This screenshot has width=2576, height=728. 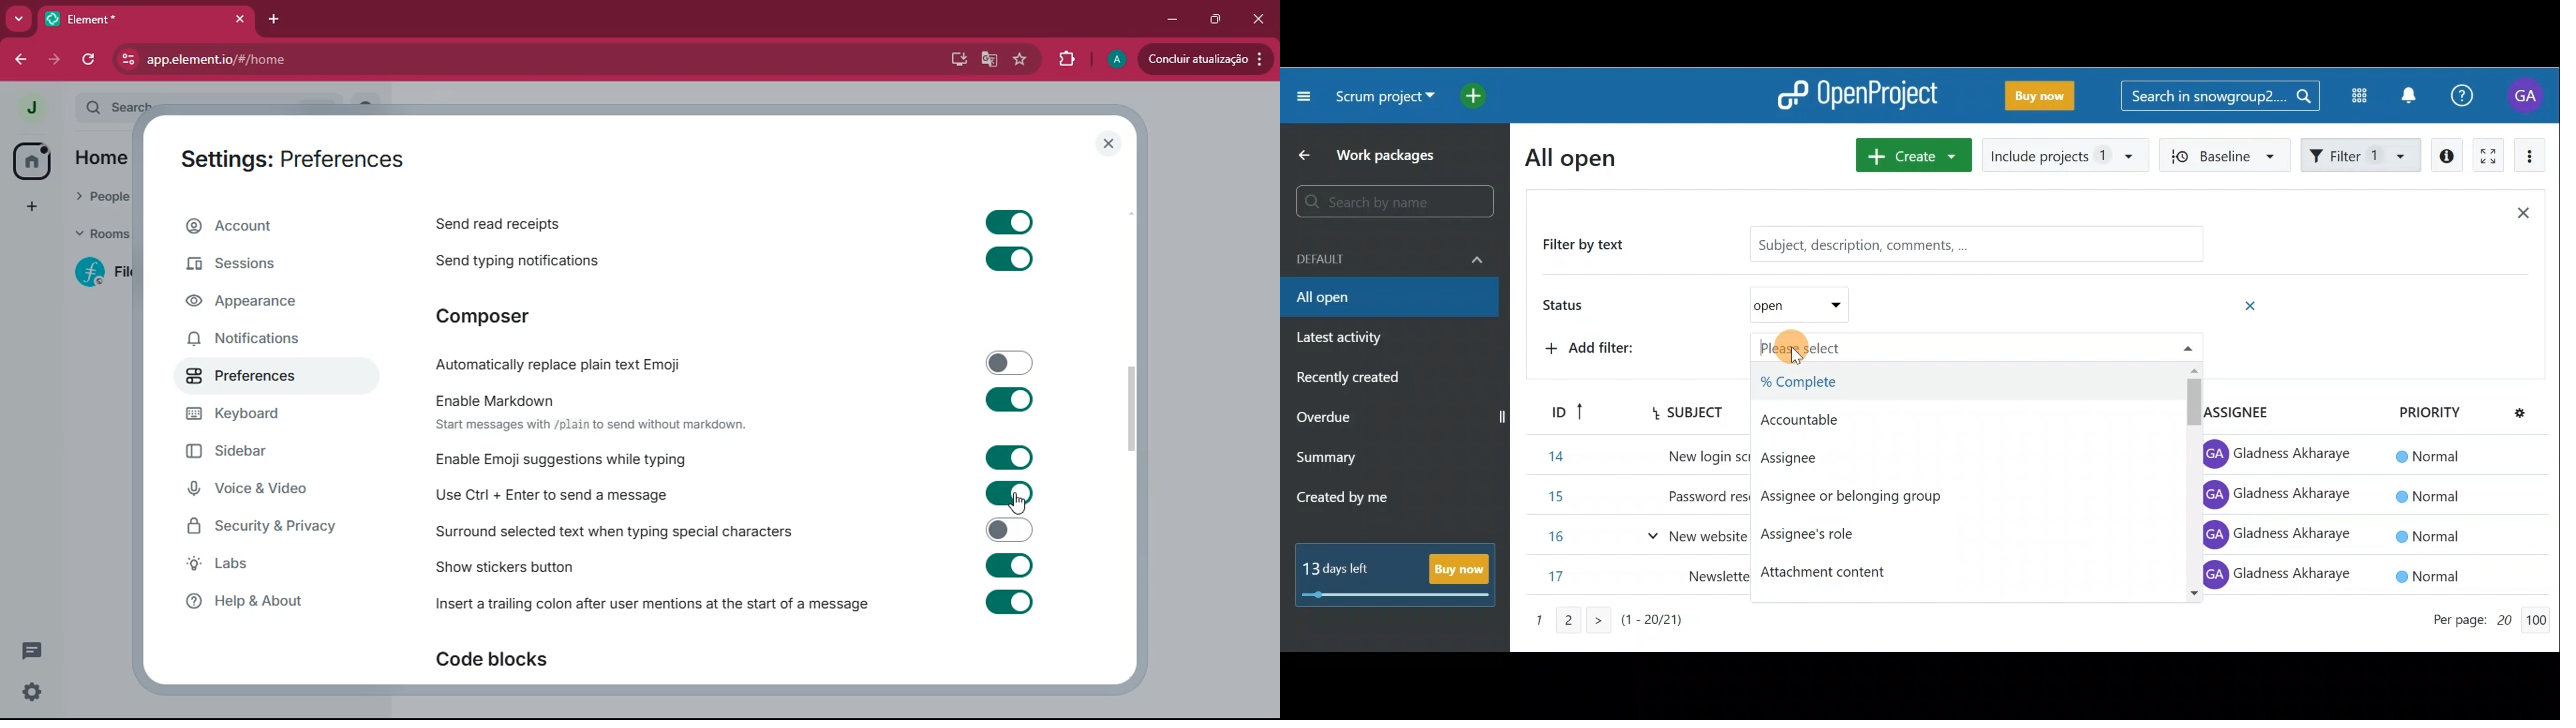 What do you see at coordinates (2353, 96) in the screenshot?
I see `Modules` at bounding box center [2353, 96].